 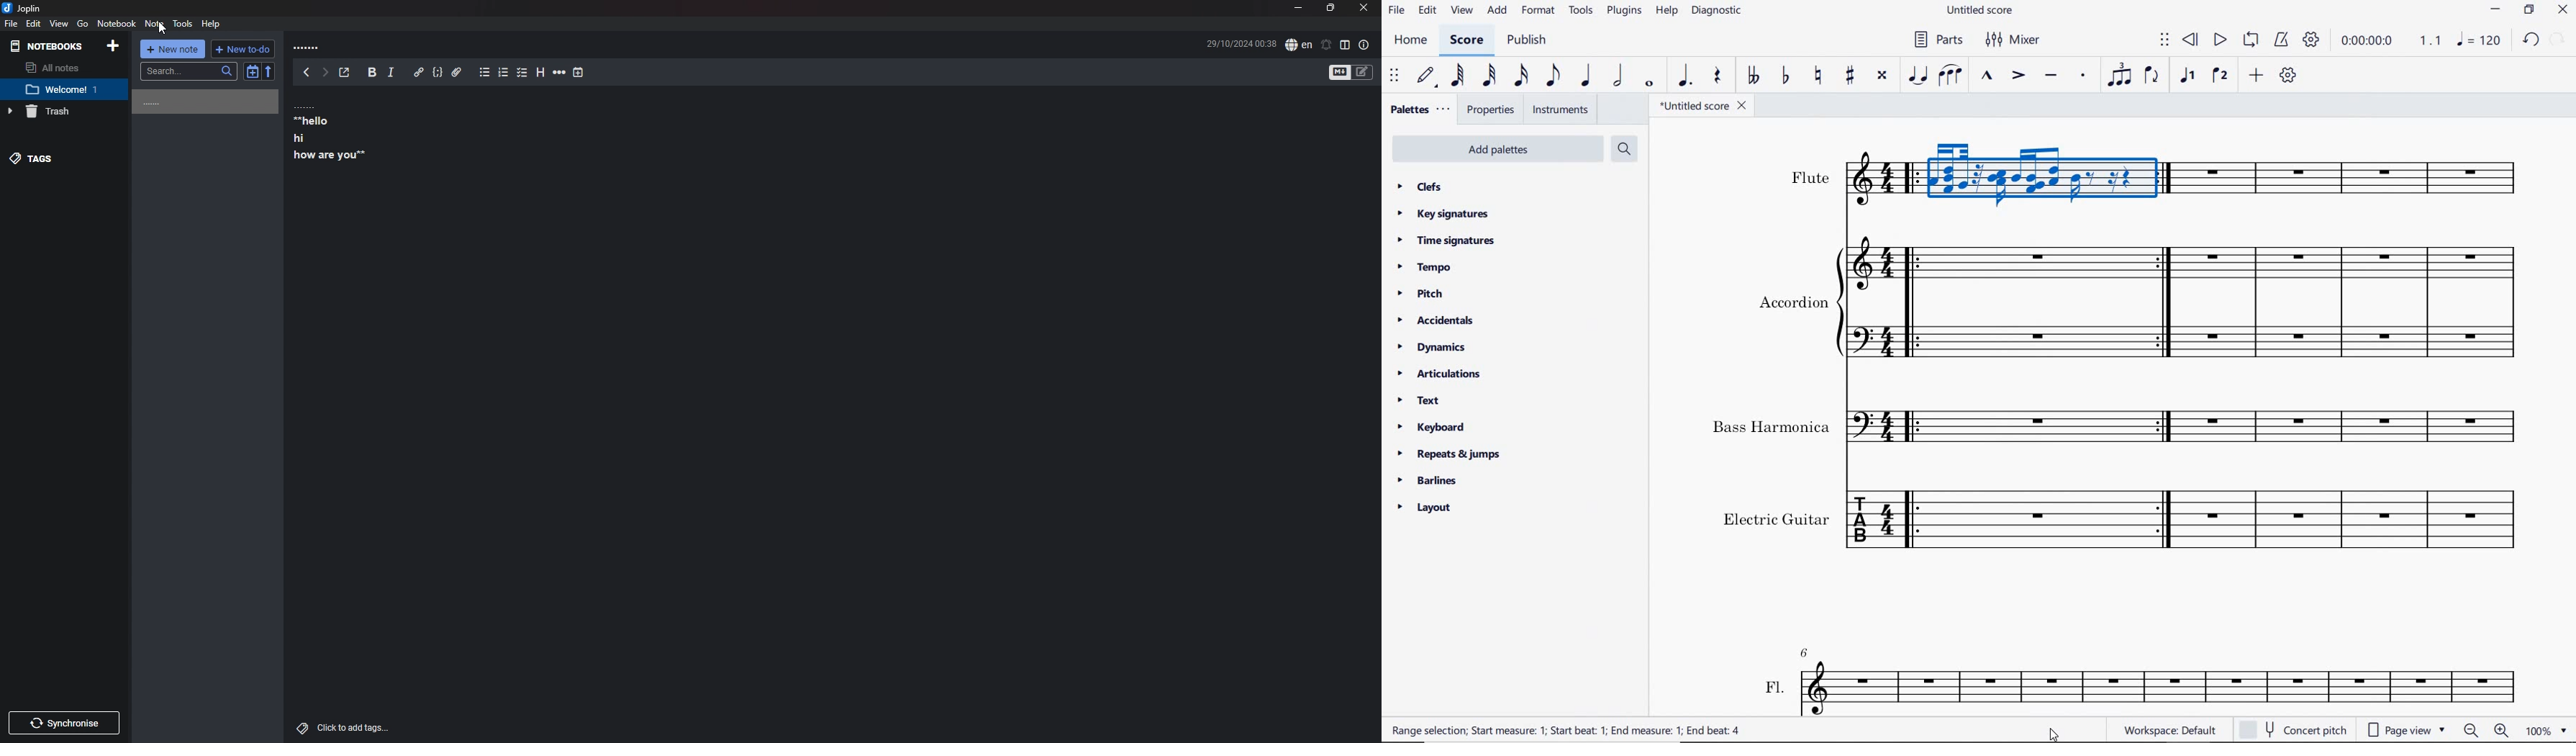 I want to click on Code, so click(x=437, y=72).